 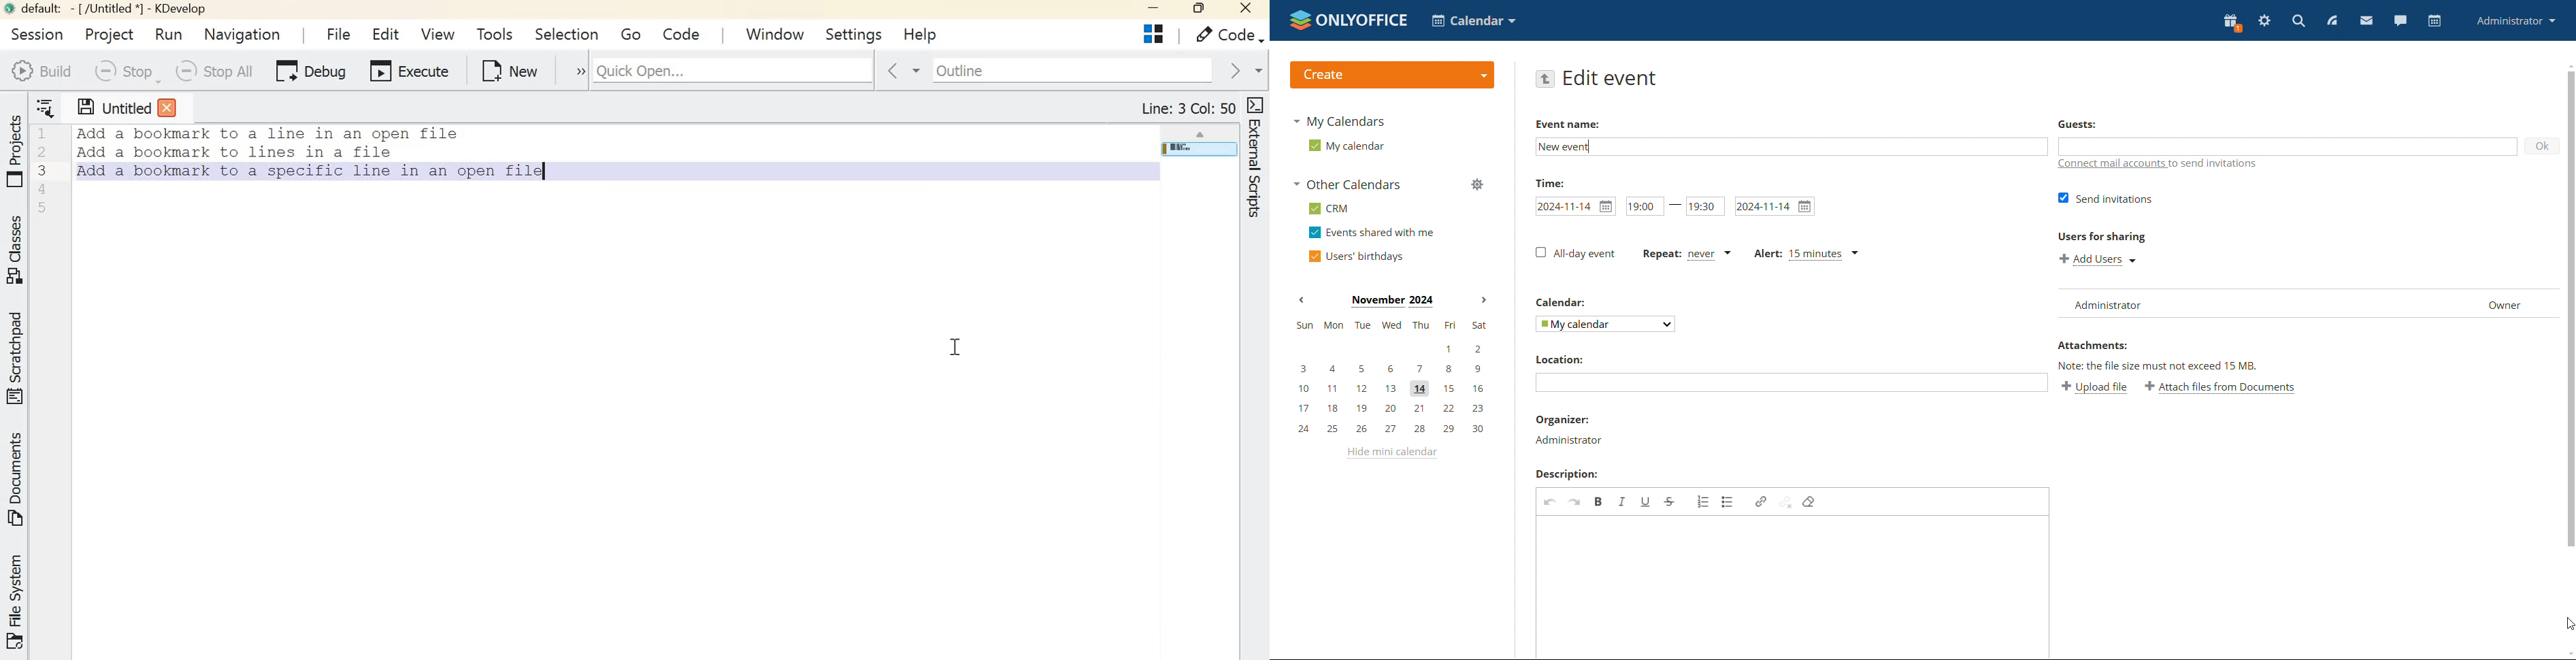 I want to click on cursor, so click(x=2568, y=624).